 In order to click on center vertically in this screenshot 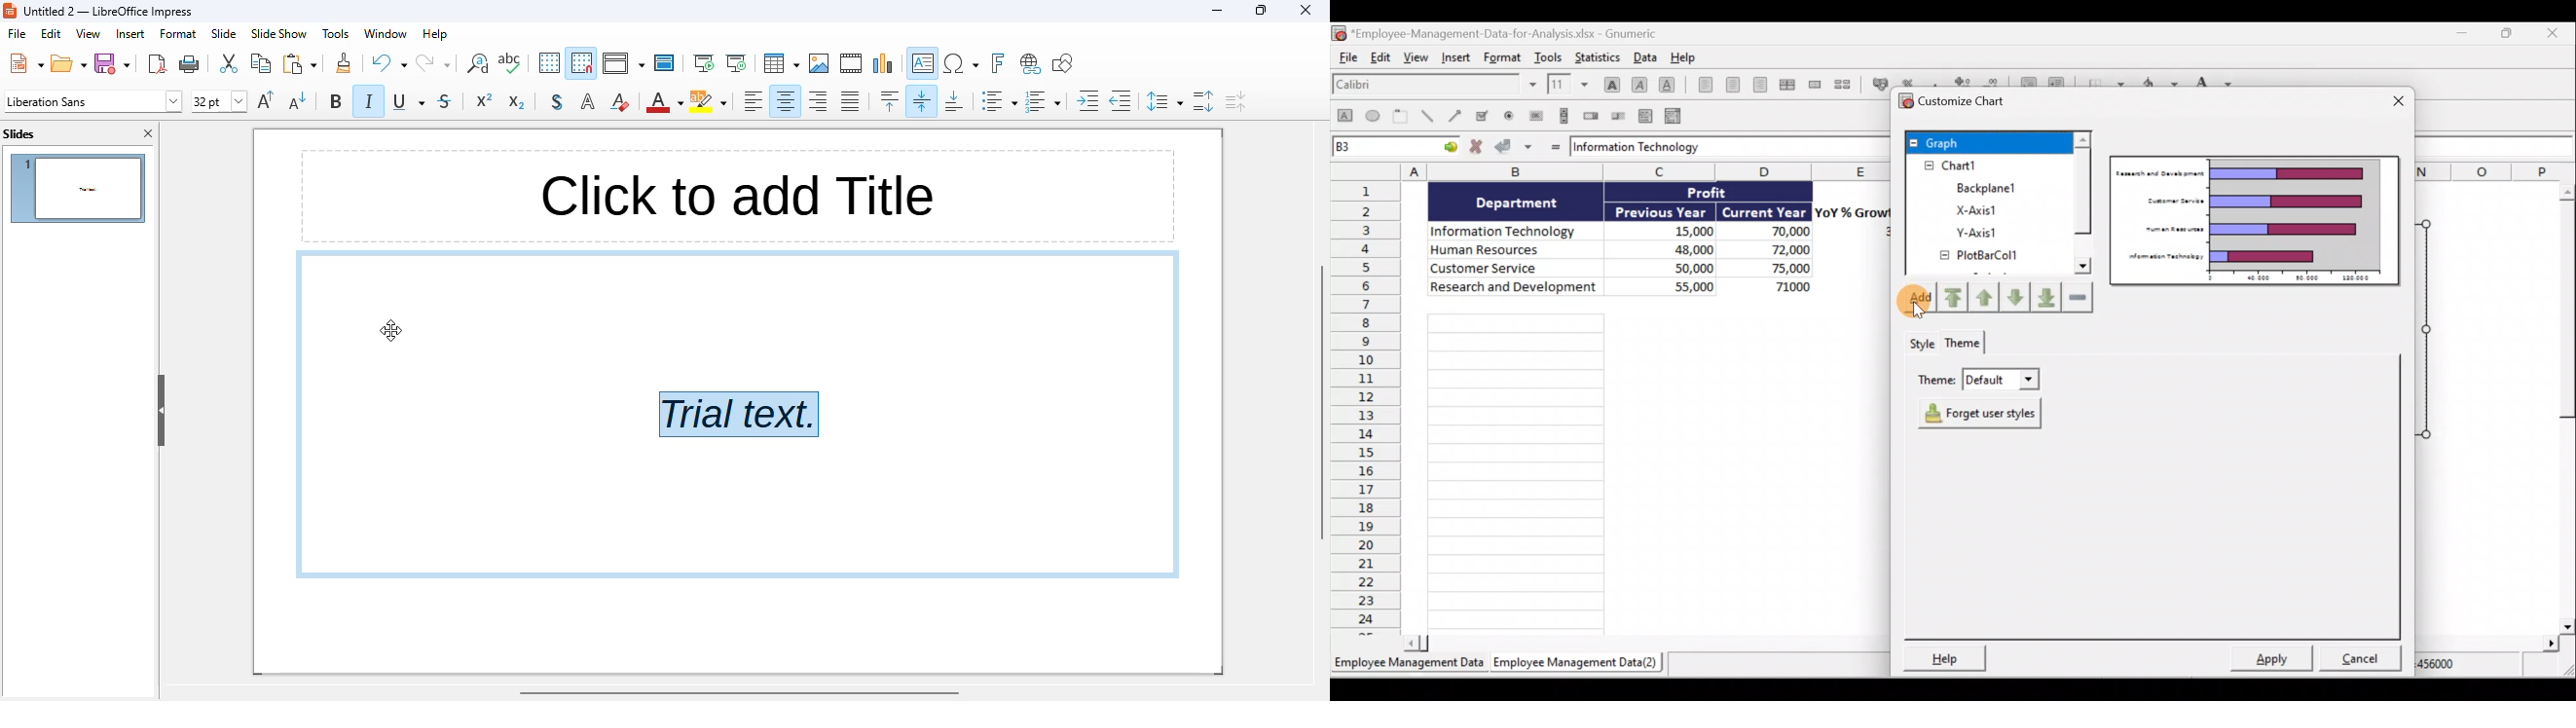, I will do `click(923, 100)`.